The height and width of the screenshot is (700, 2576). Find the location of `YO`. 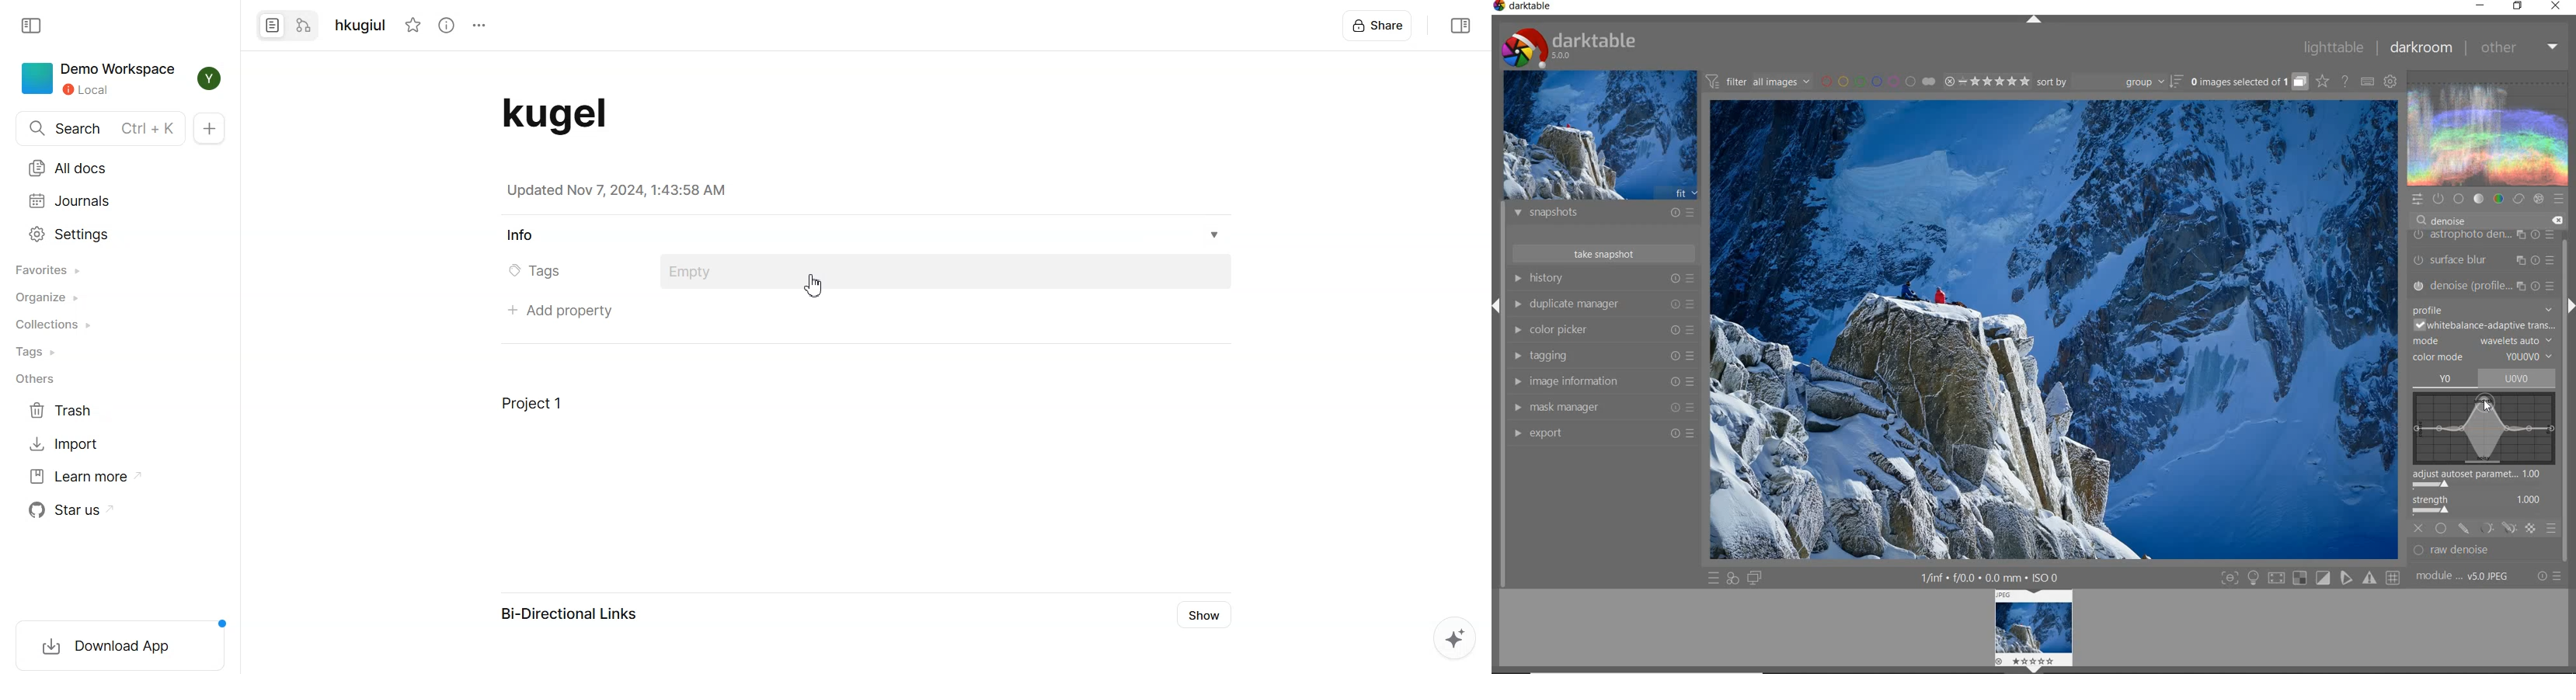

YO is located at coordinates (2446, 380).